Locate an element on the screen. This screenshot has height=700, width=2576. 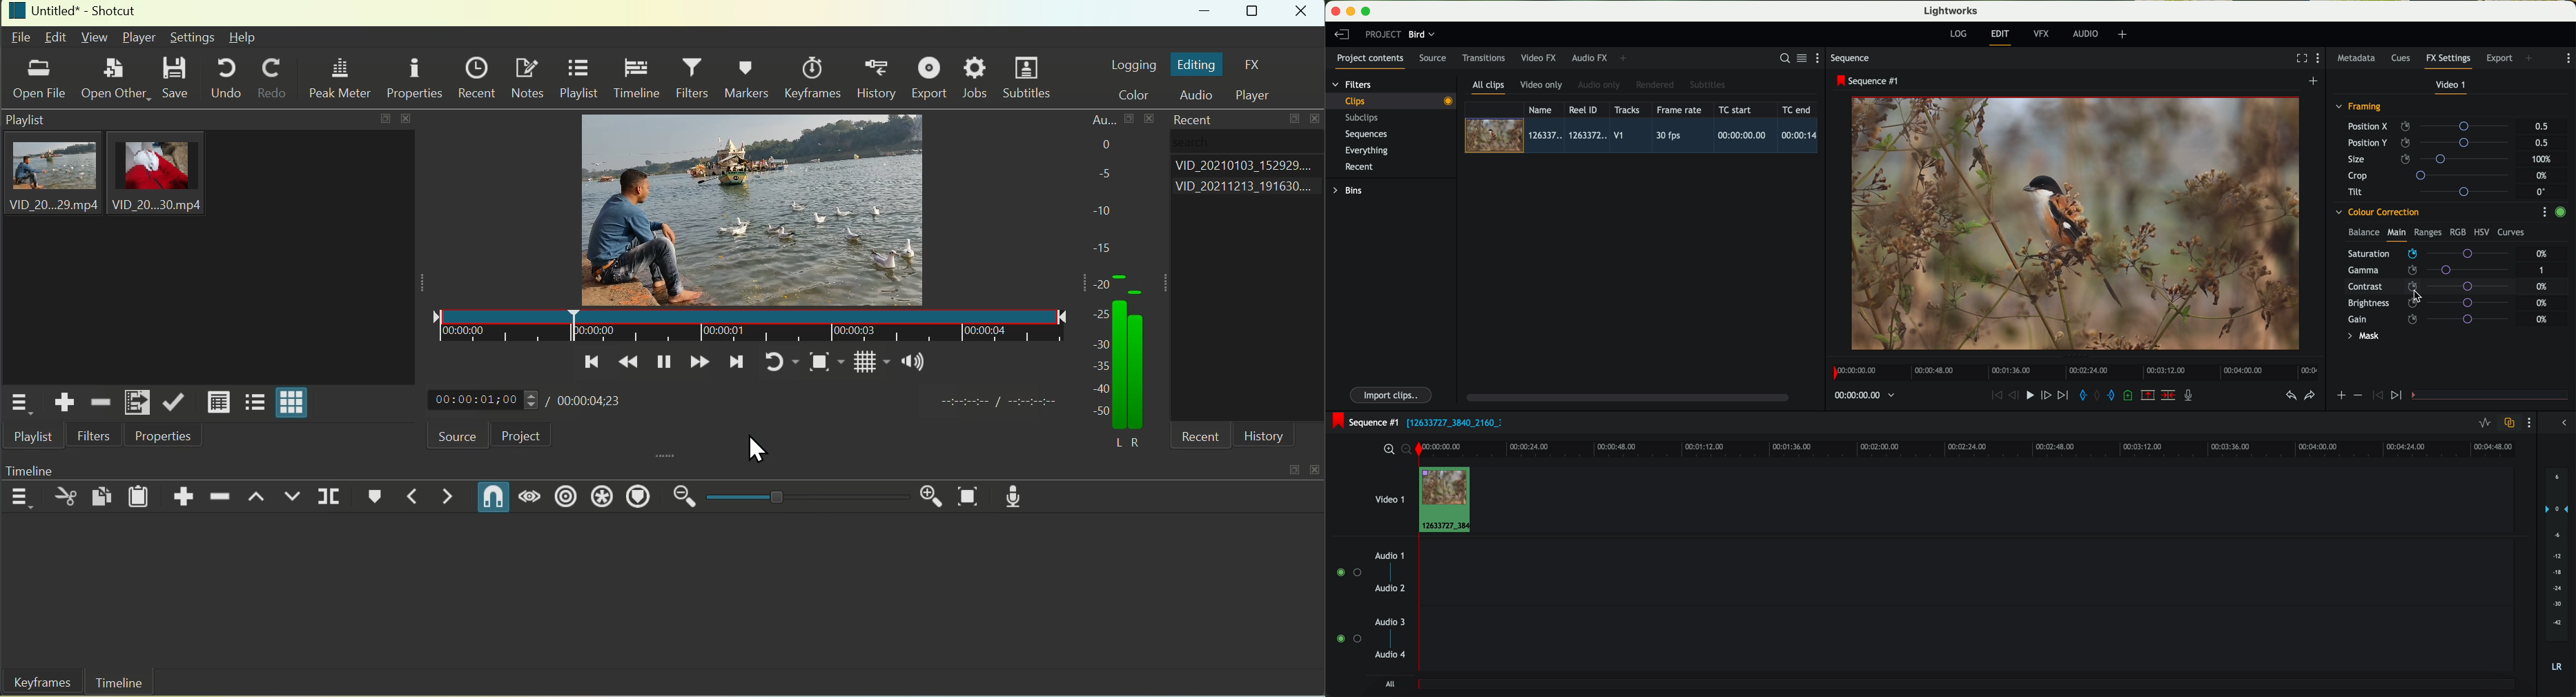
audio output level (d/B) is located at coordinates (2558, 573).